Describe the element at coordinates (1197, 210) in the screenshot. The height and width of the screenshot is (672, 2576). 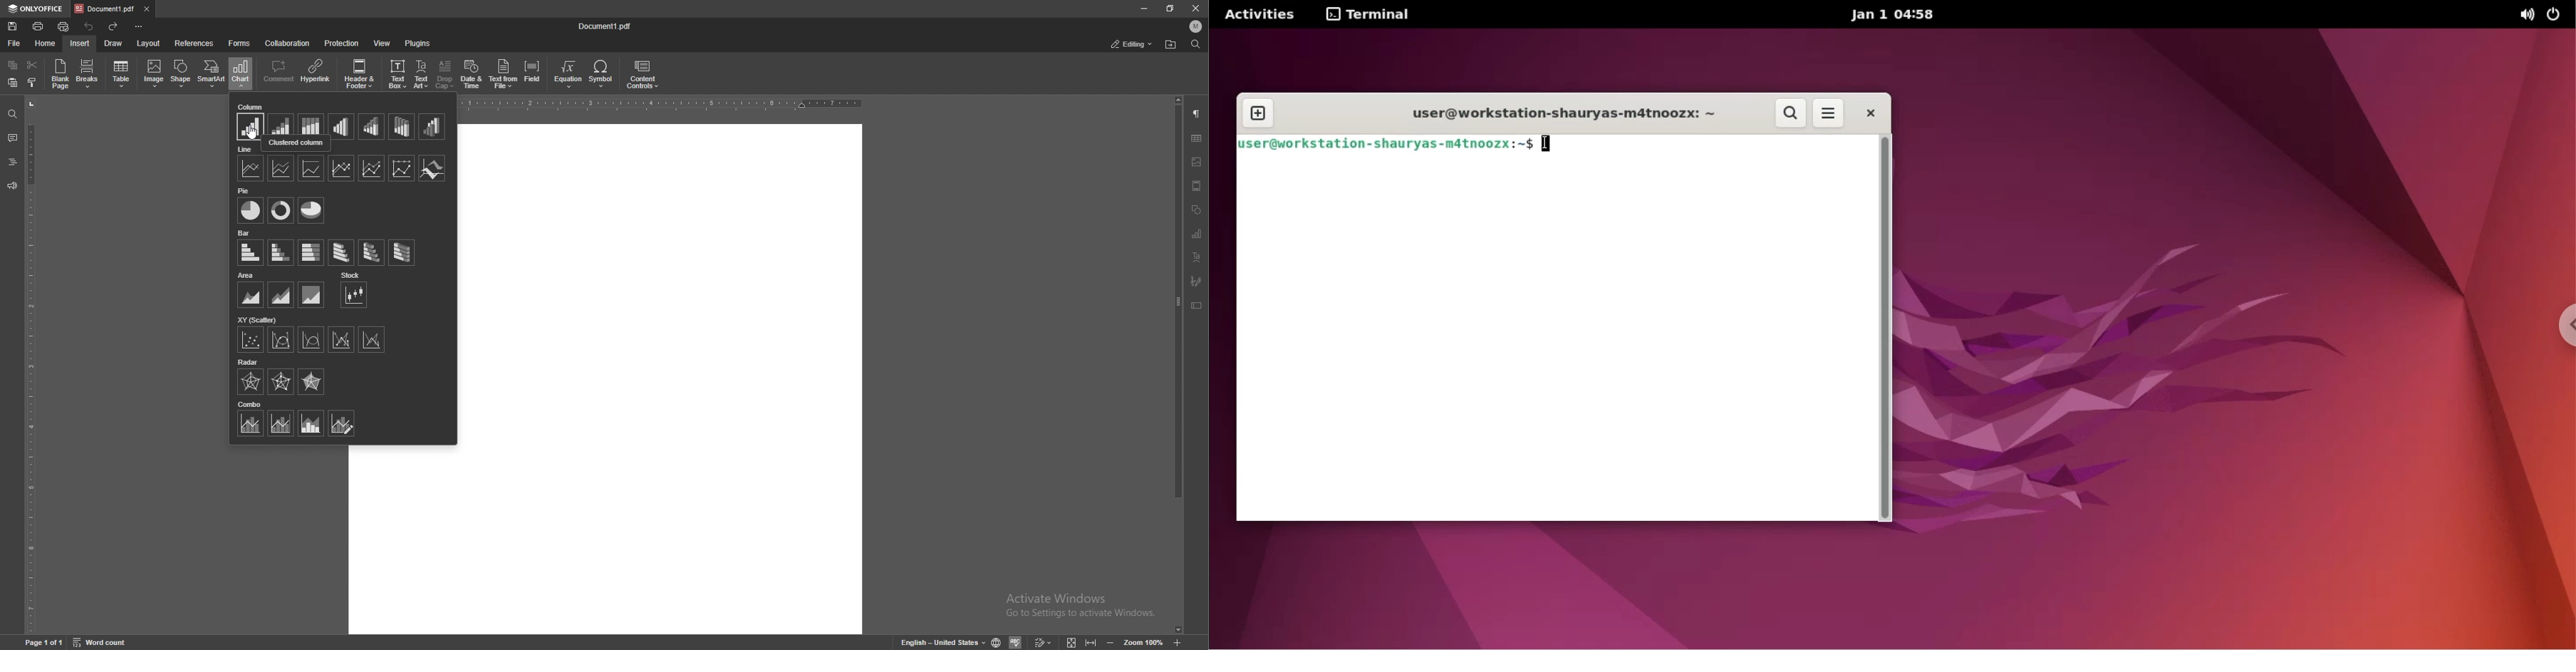
I see `shapes` at that location.